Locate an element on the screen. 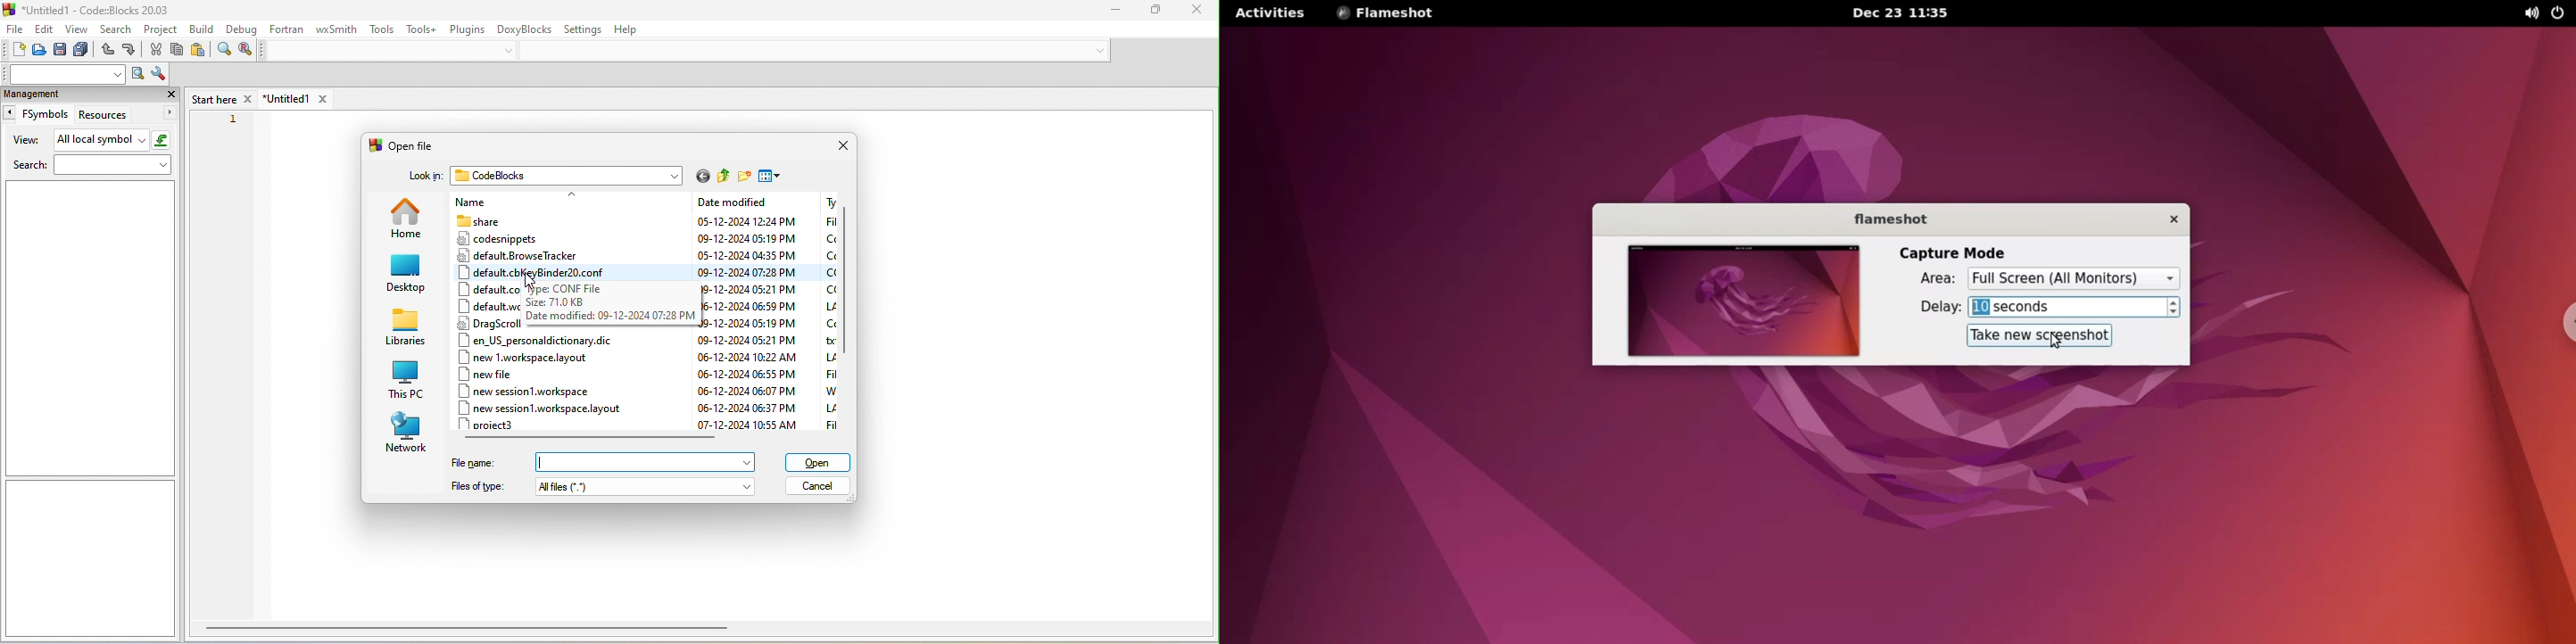 Image resolution: width=2576 pixels, height=644 pixels. share is located at coordinates (510, 219).